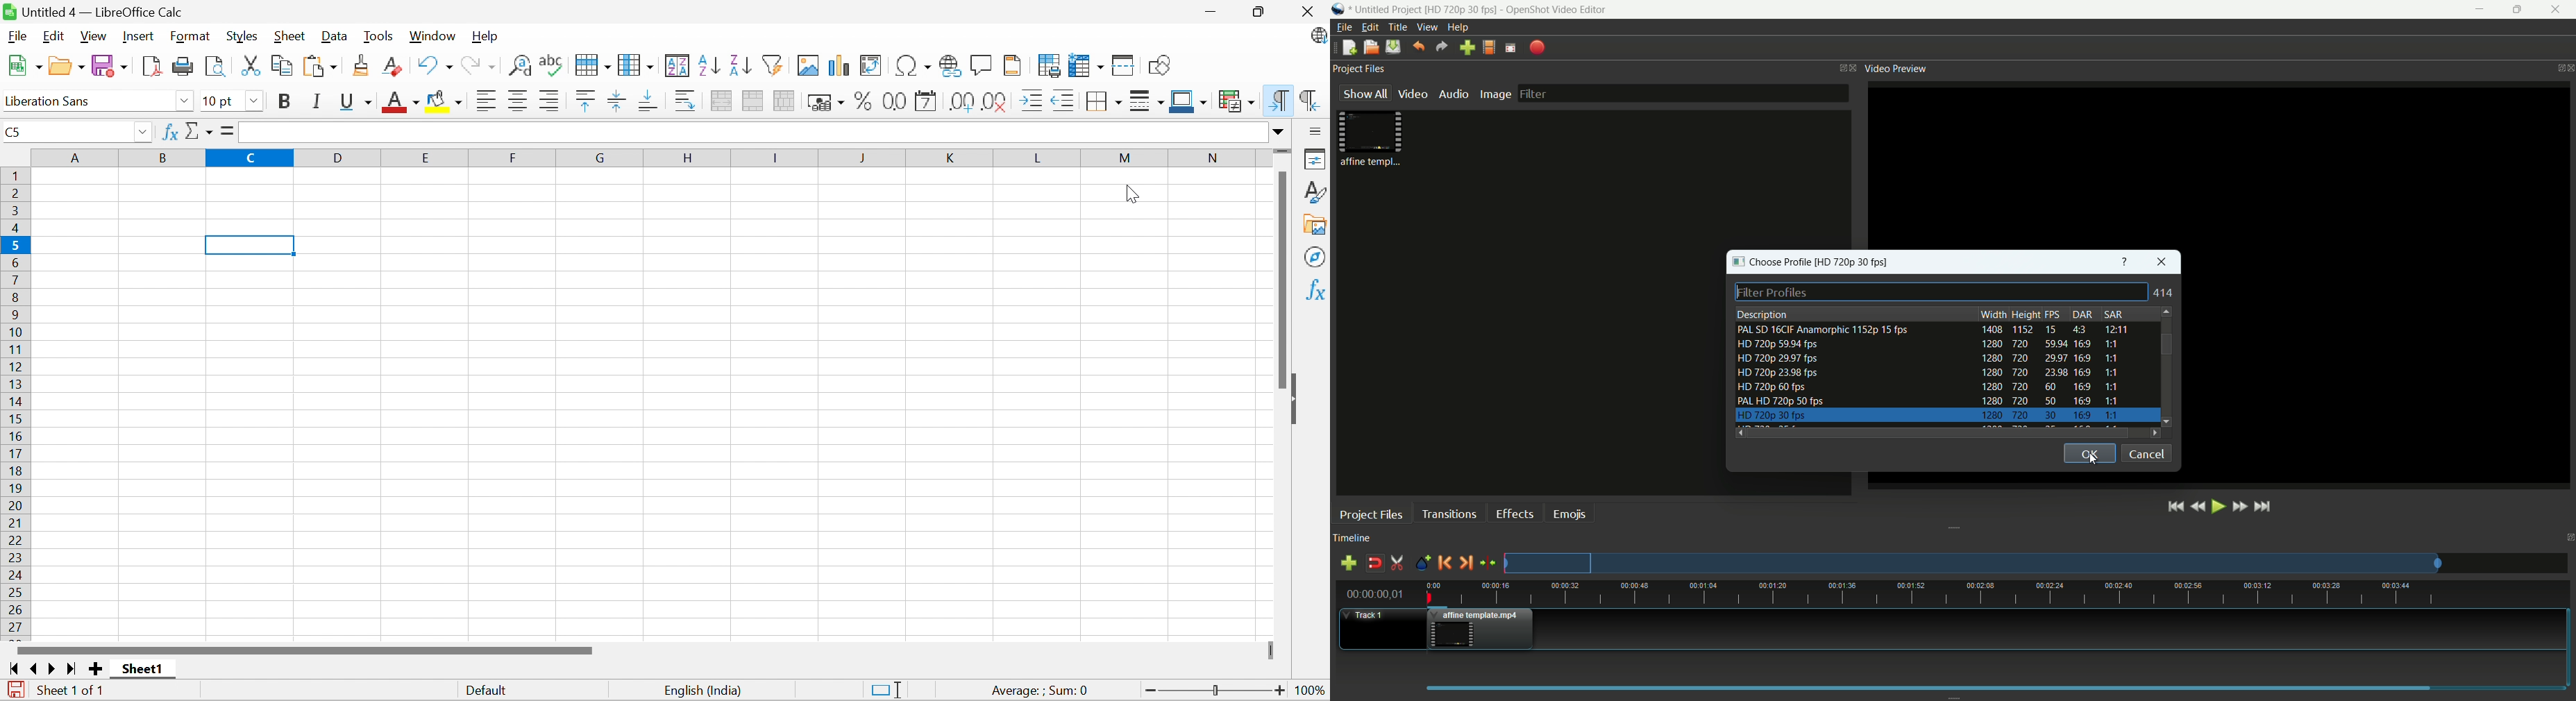  Describe the element at coordinates (139, 36) in the screenshot. I see `Insert` at that location.